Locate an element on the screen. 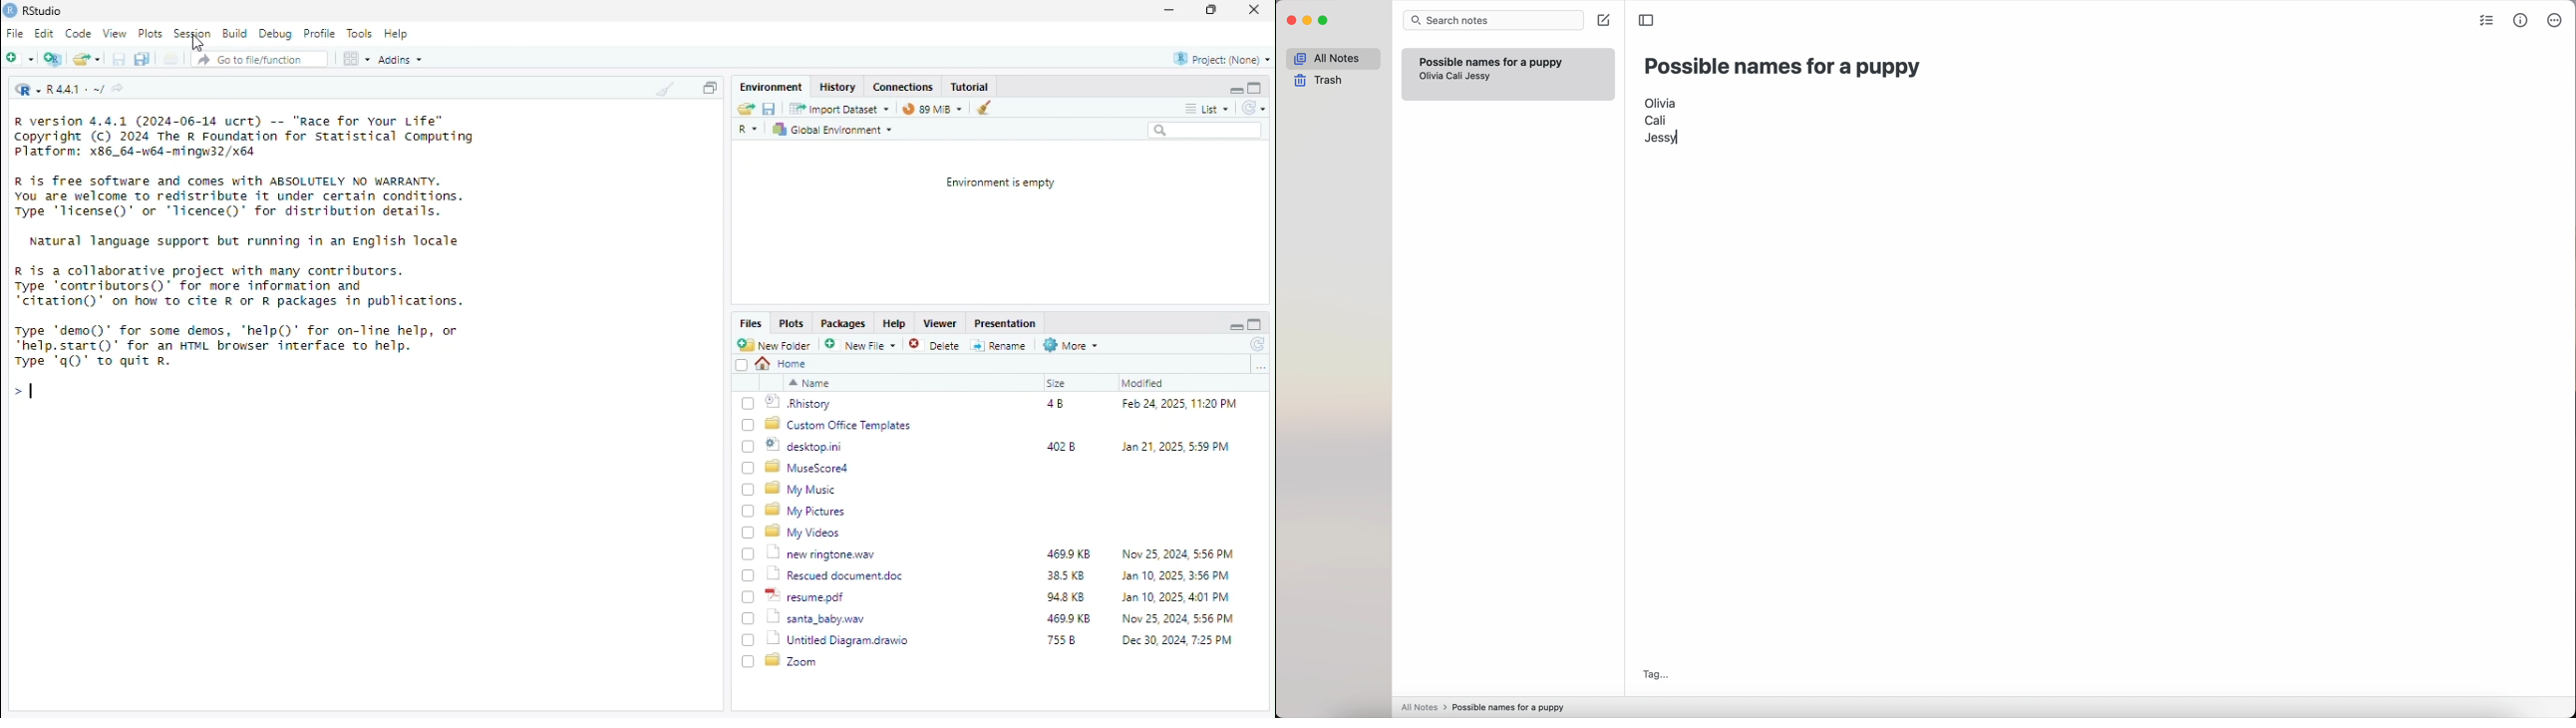  Checkbox is located at coordinates (749, 640).